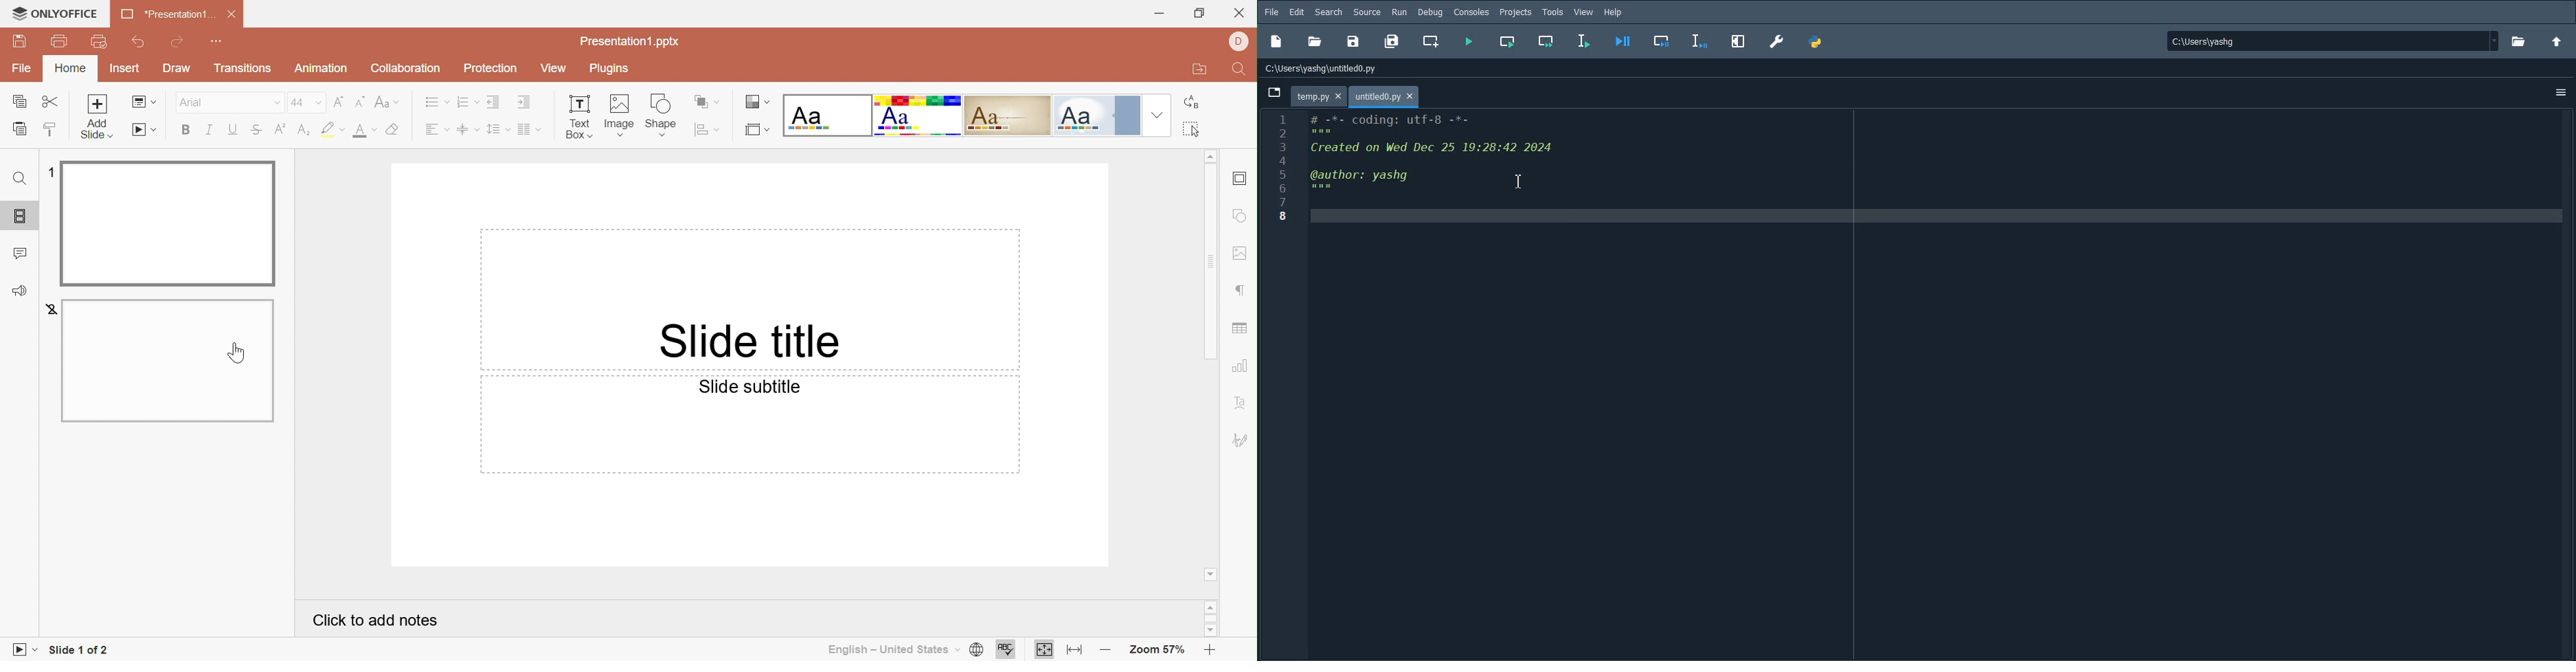 The width and height of the screenshot is (2576, 672). I want to click on Spell checking, so click(1004, 650).